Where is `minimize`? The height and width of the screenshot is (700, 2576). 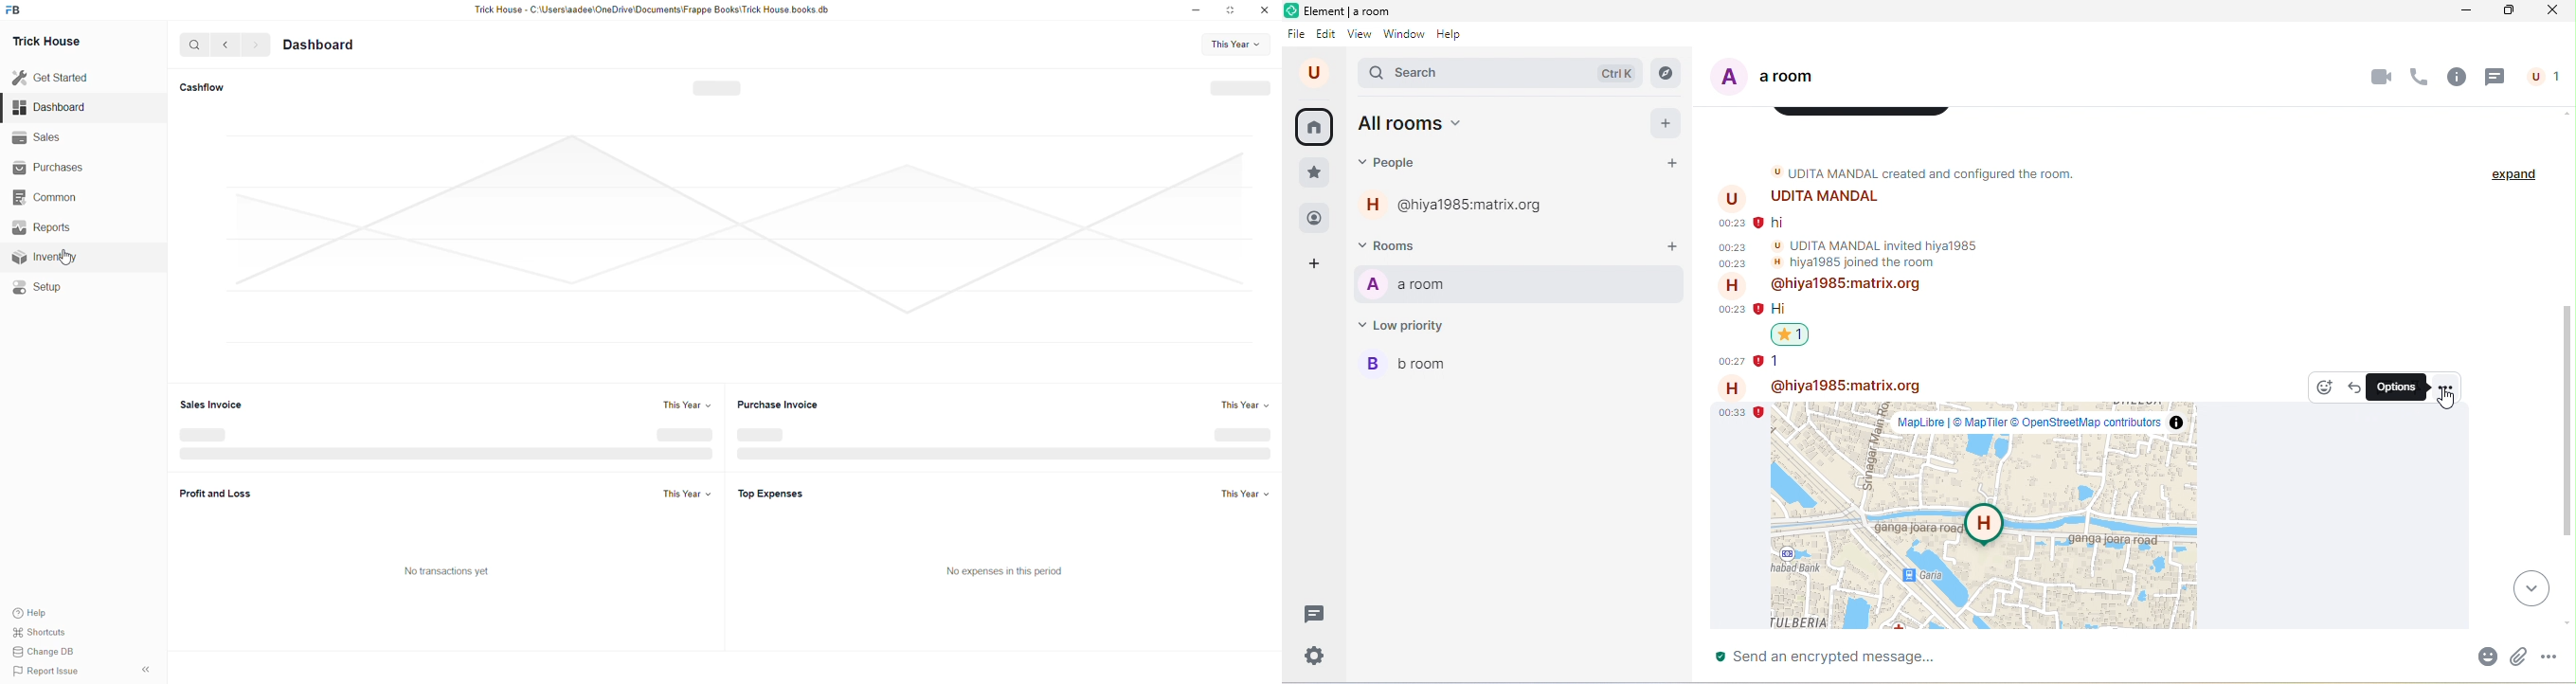 minimize is located at coordinates (2462, 10).